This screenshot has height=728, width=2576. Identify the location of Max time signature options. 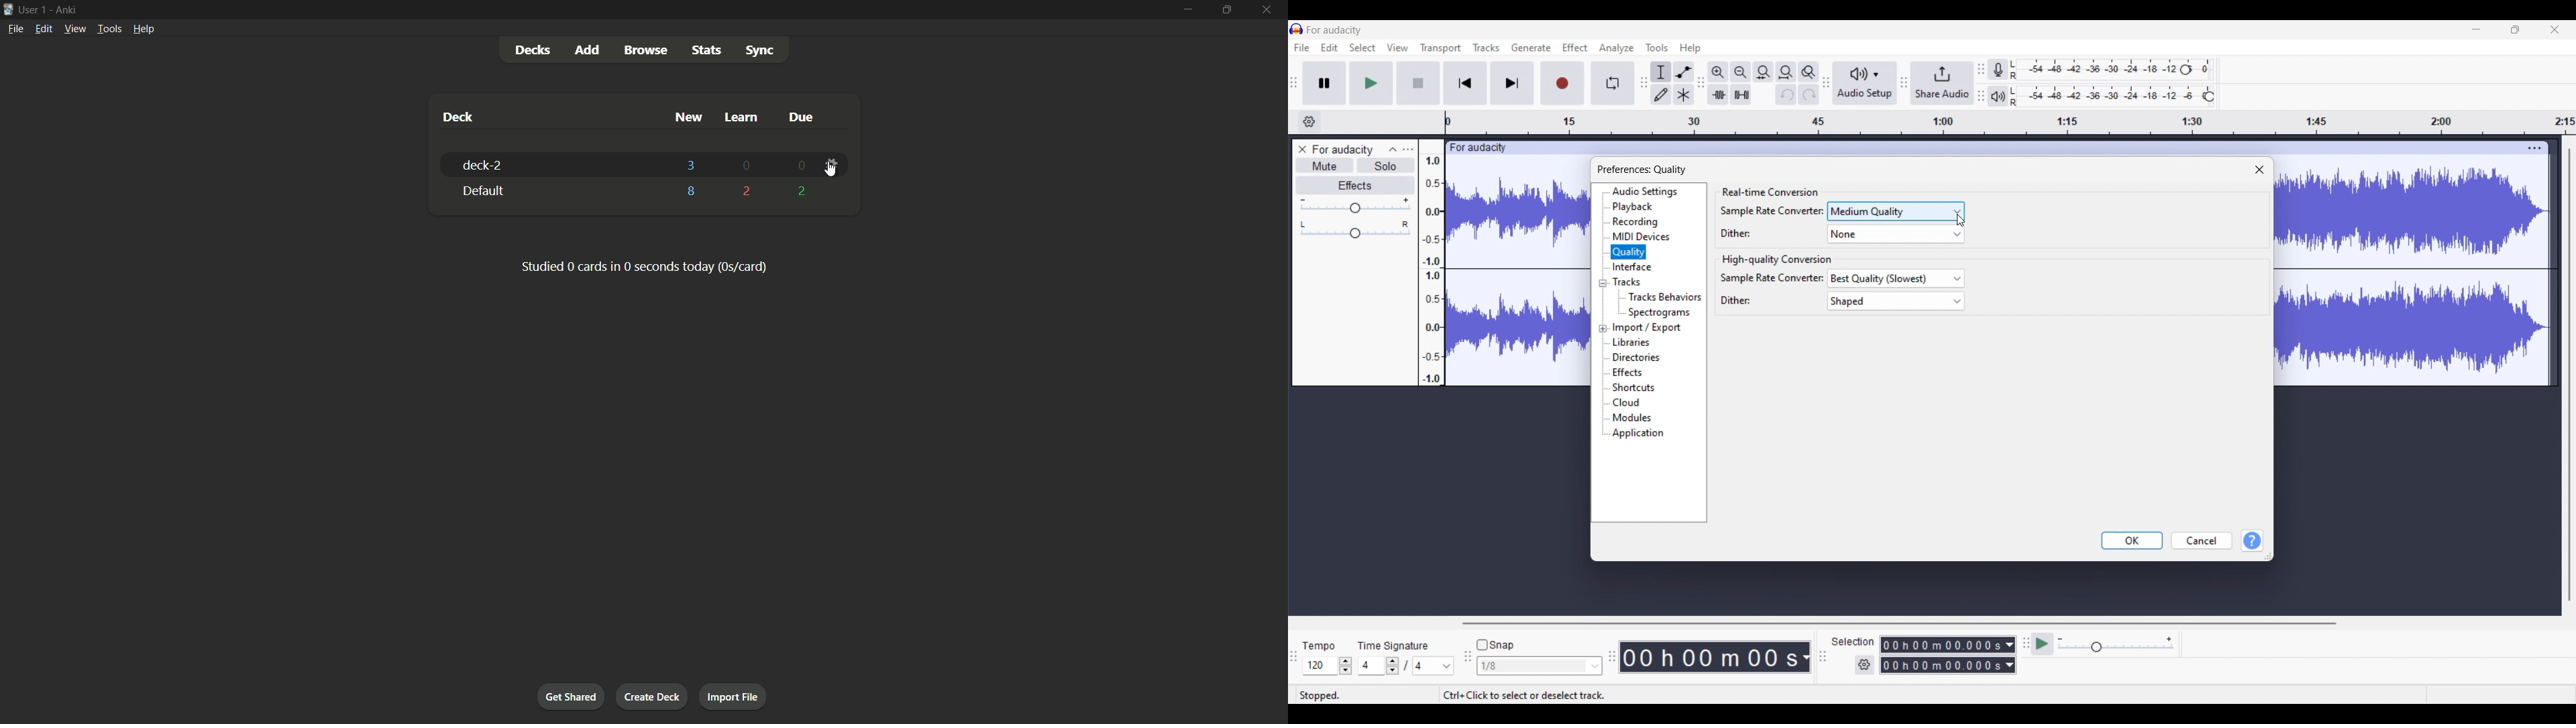
(1434, 666).